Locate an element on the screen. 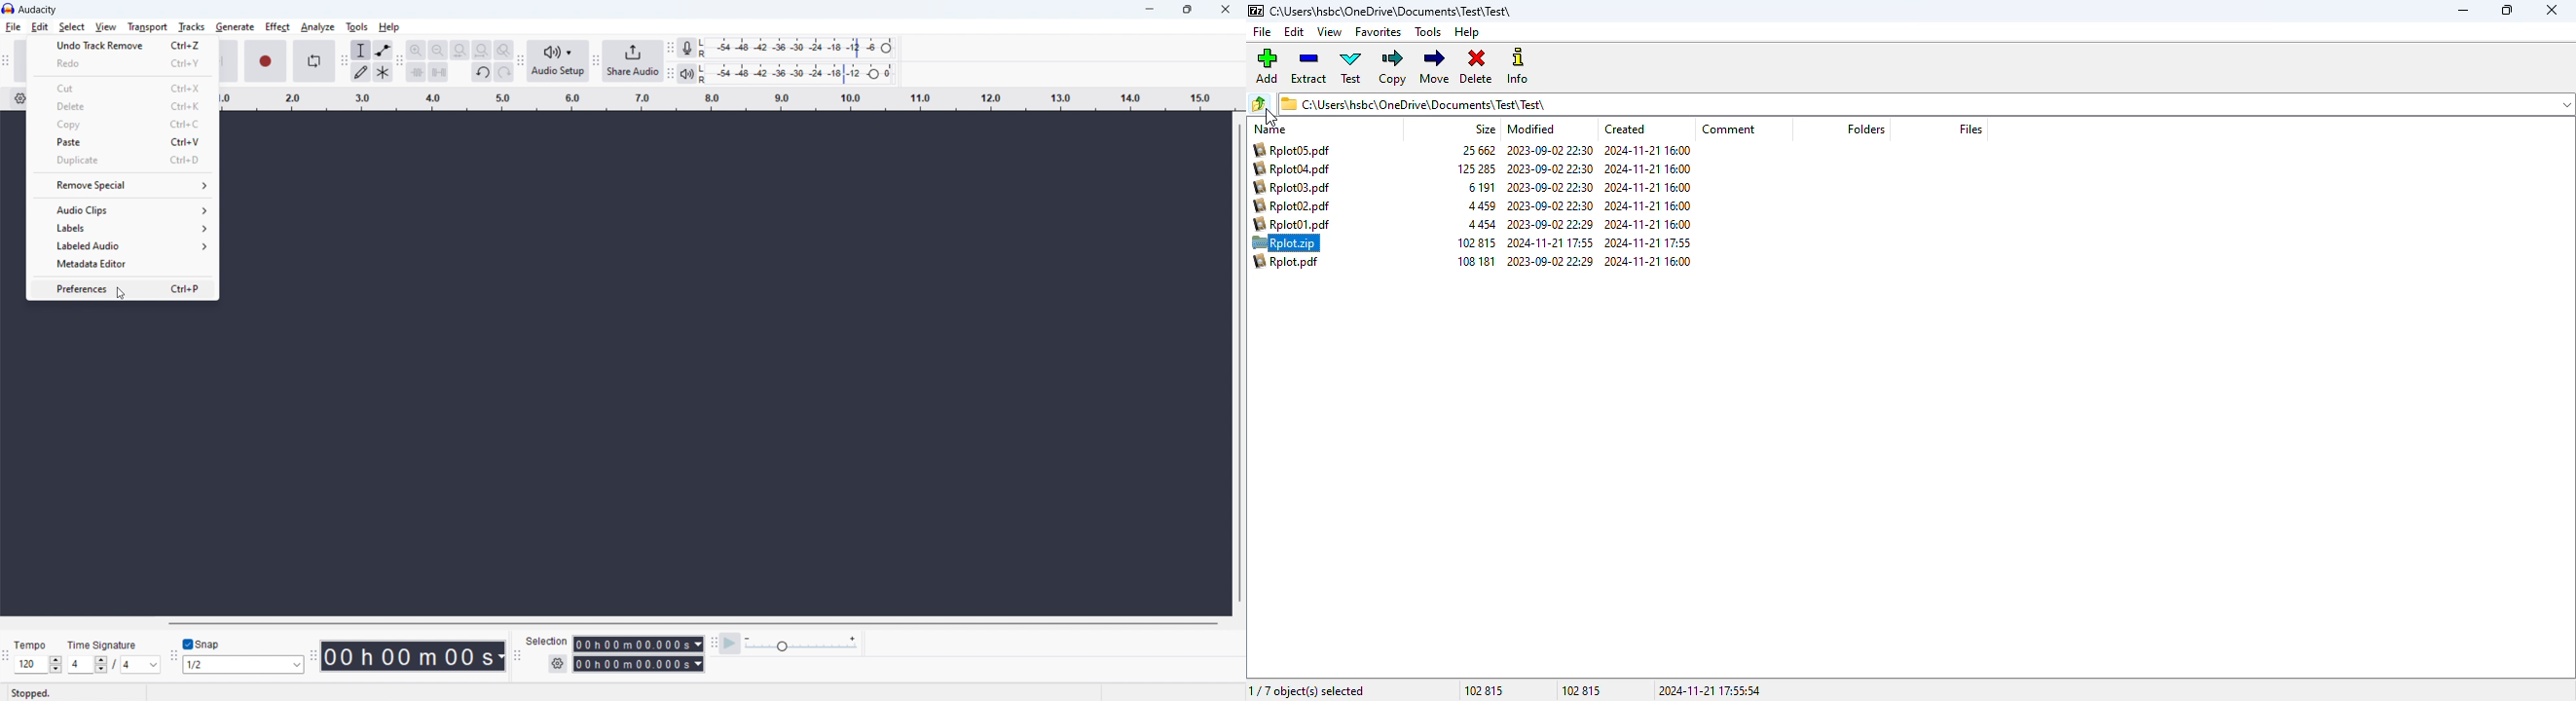  Enables movement of time toolbar is located at coordinates (314, 657).